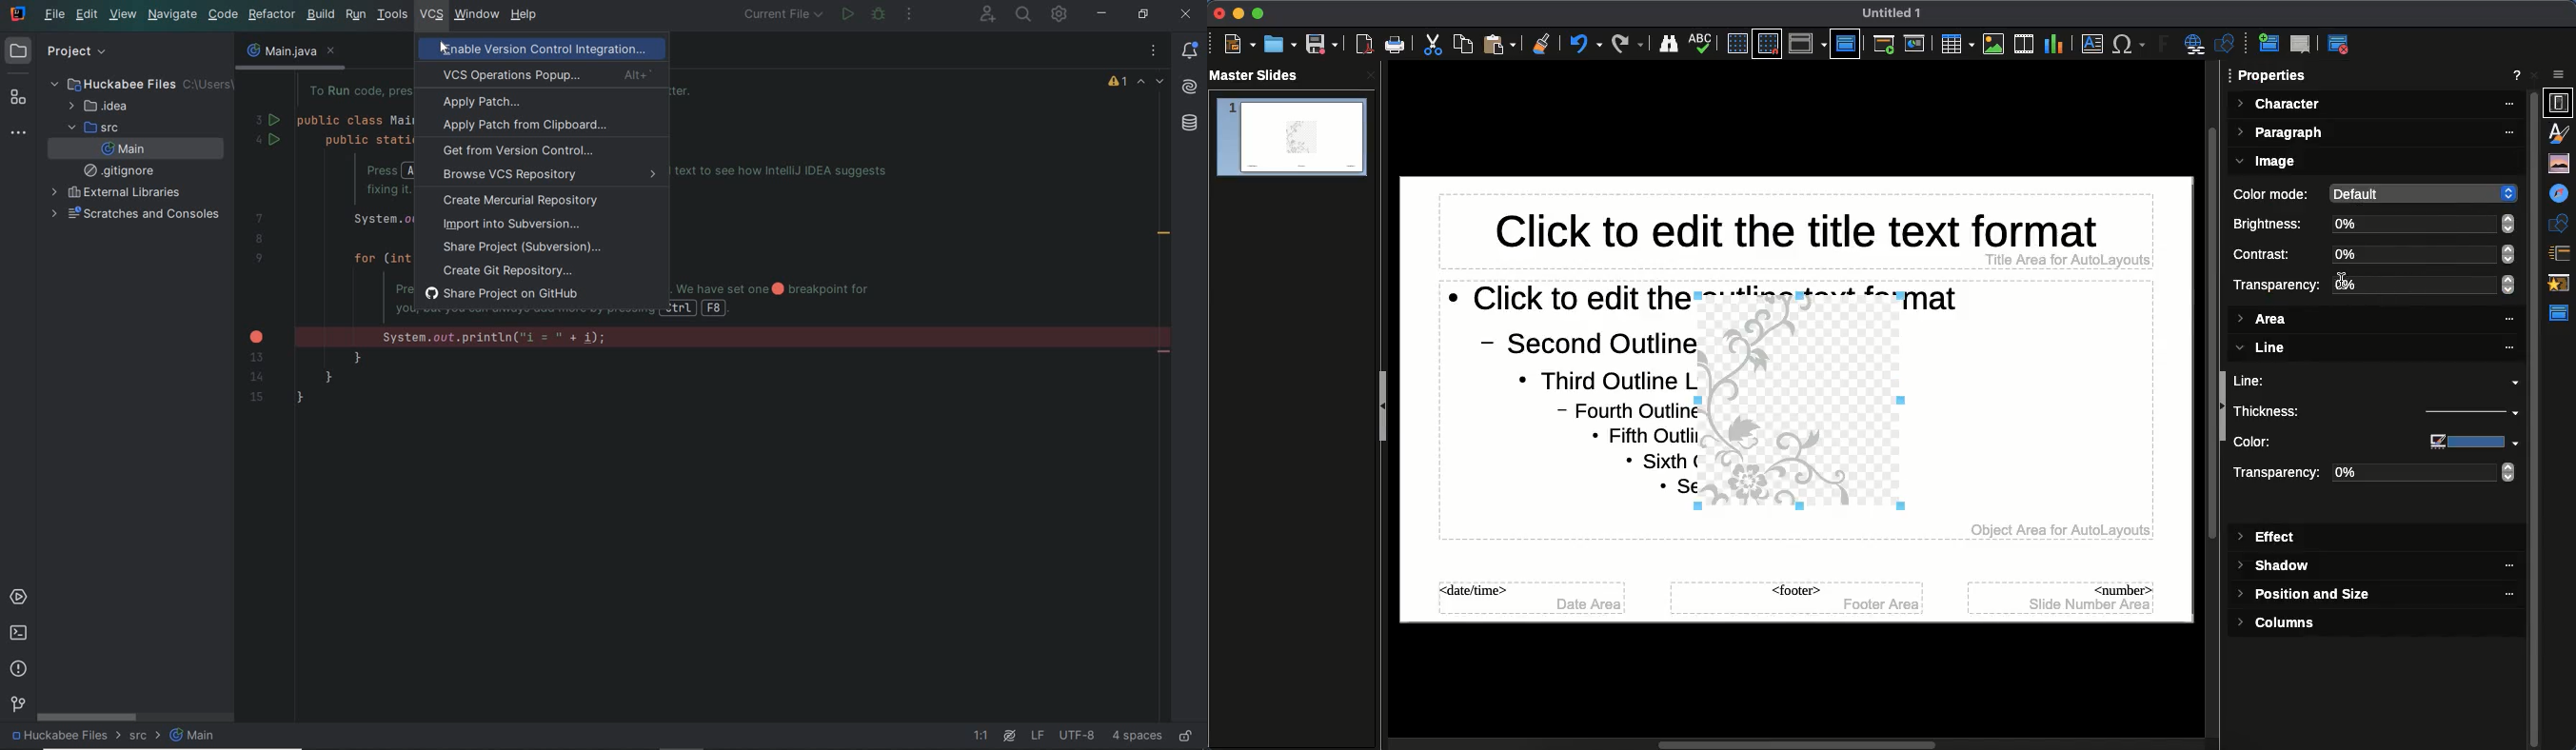 The width and height of the screenshot is (2576, 756). I want to click on text cursor, so click(2345, 288).